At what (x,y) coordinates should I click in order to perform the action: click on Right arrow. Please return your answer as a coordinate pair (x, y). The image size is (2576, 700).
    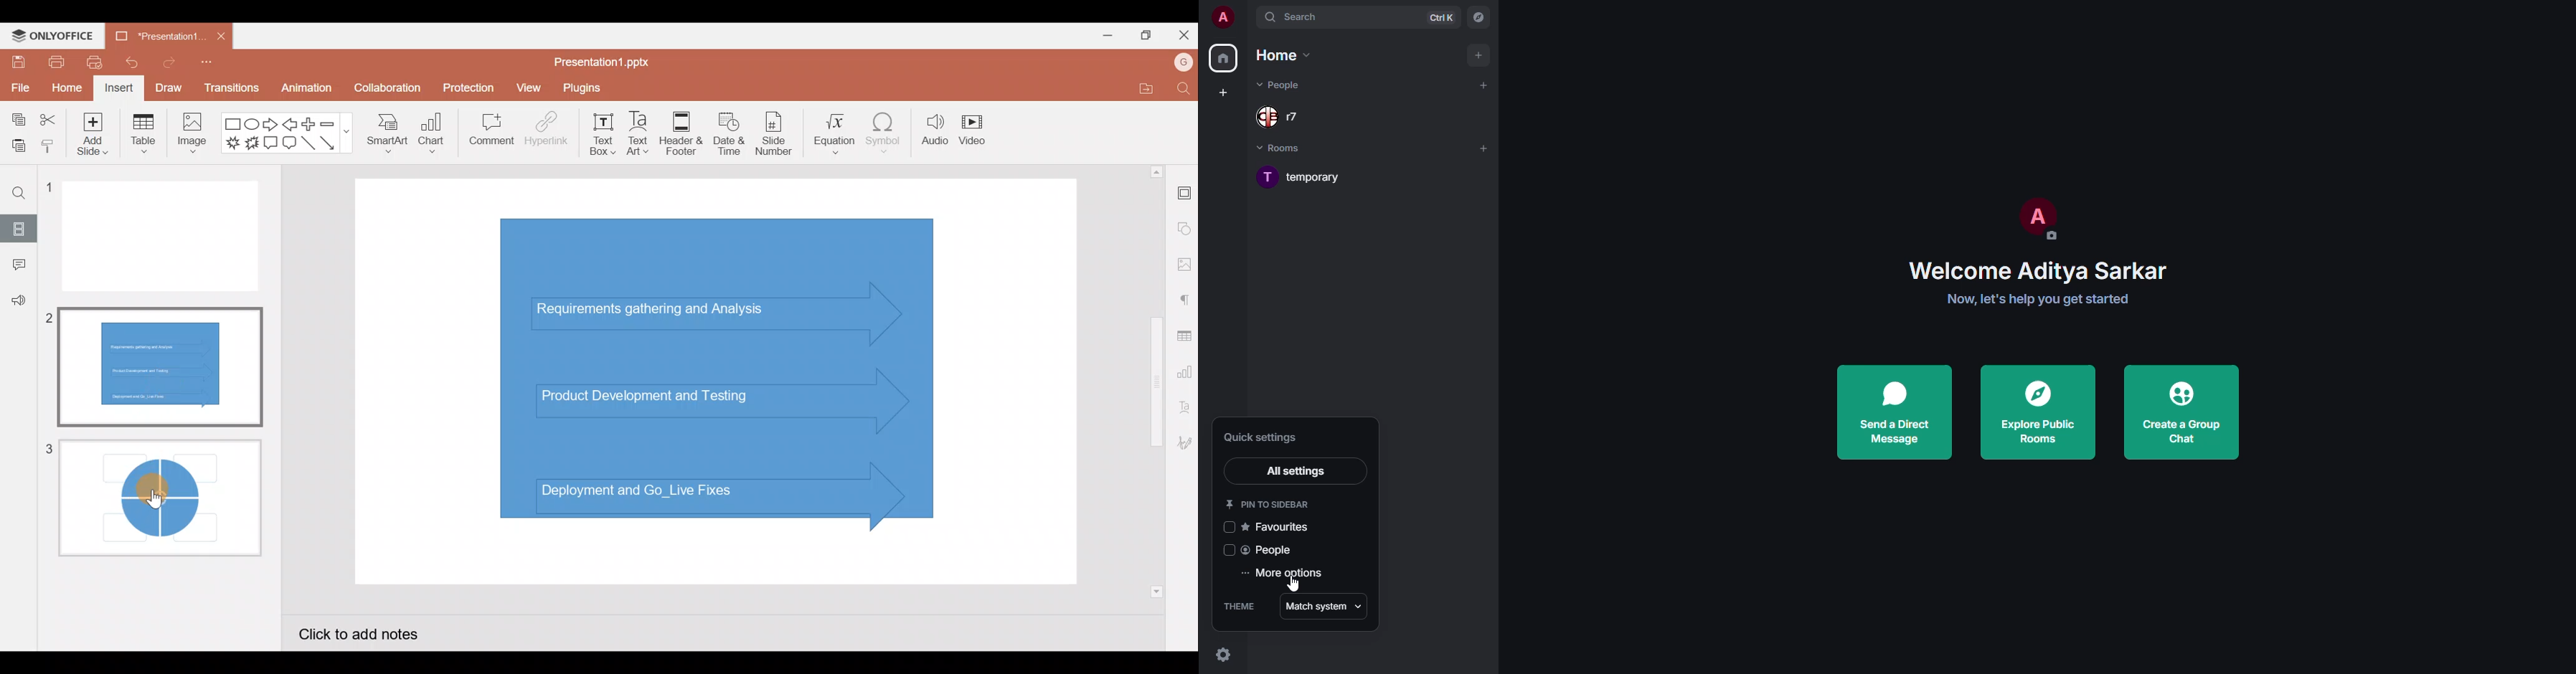
    Looking at the image, I should click on (271, 125).